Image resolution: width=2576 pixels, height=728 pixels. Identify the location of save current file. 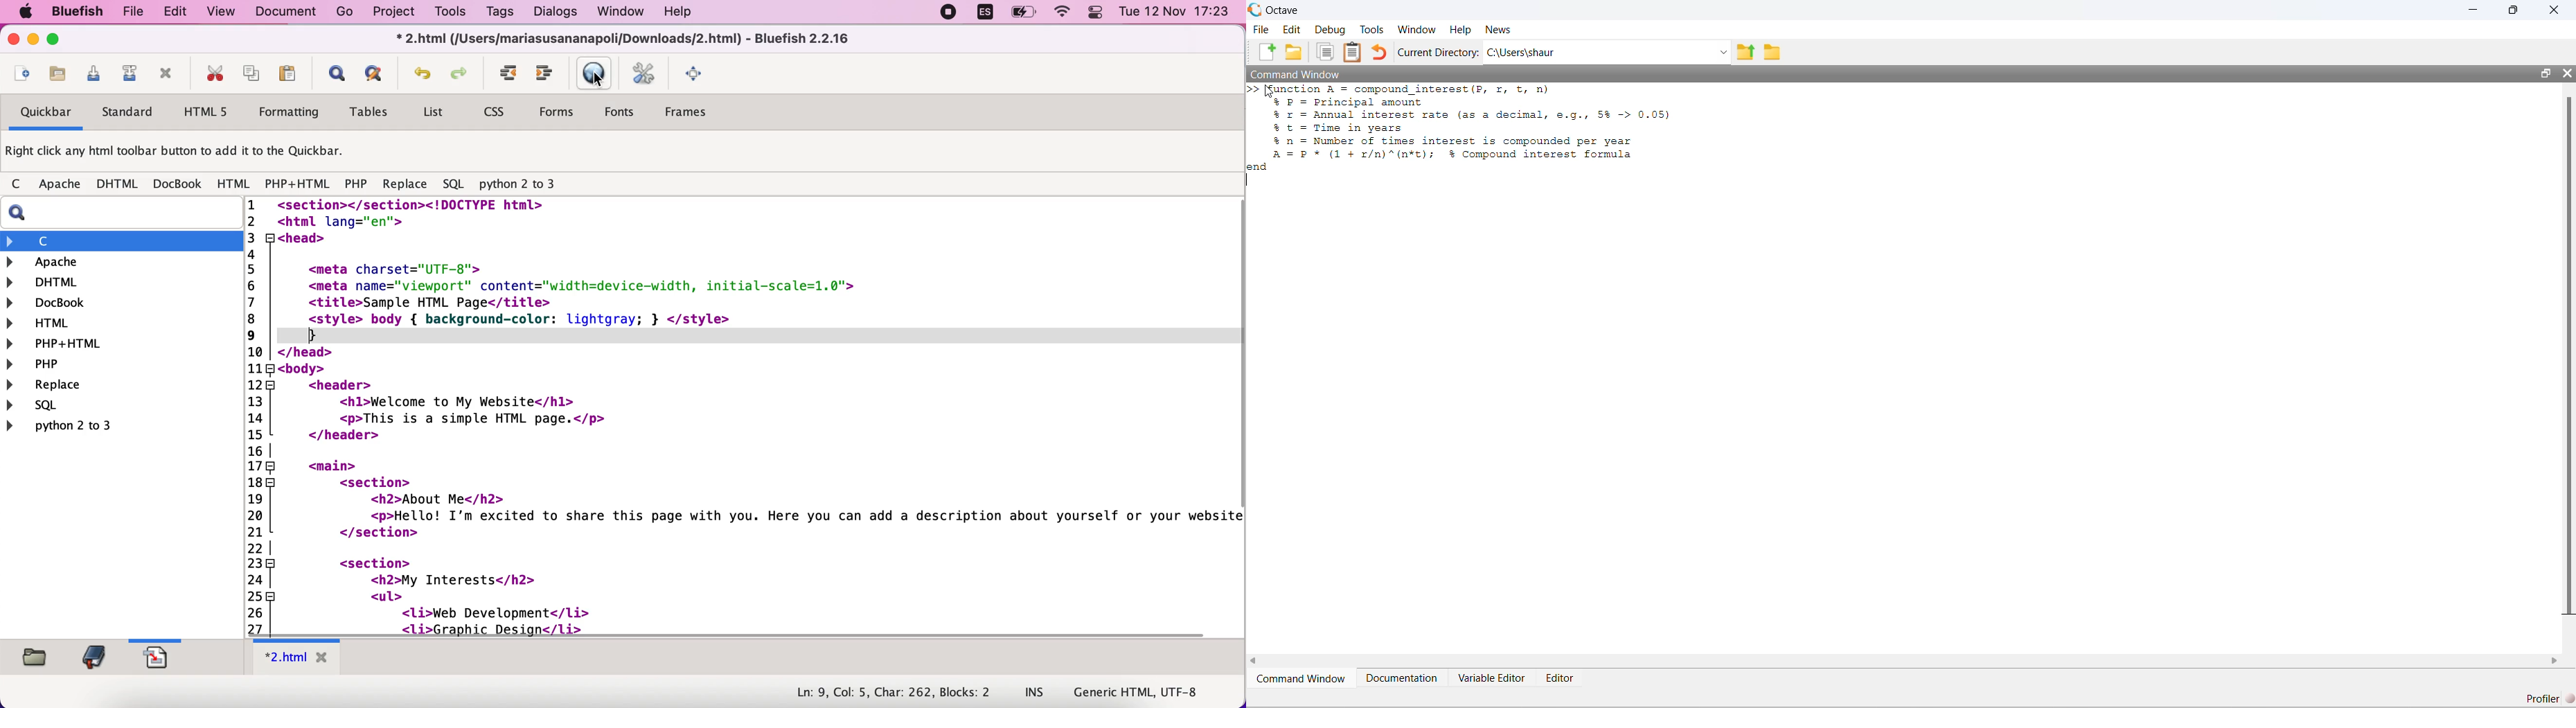
(95, 74).